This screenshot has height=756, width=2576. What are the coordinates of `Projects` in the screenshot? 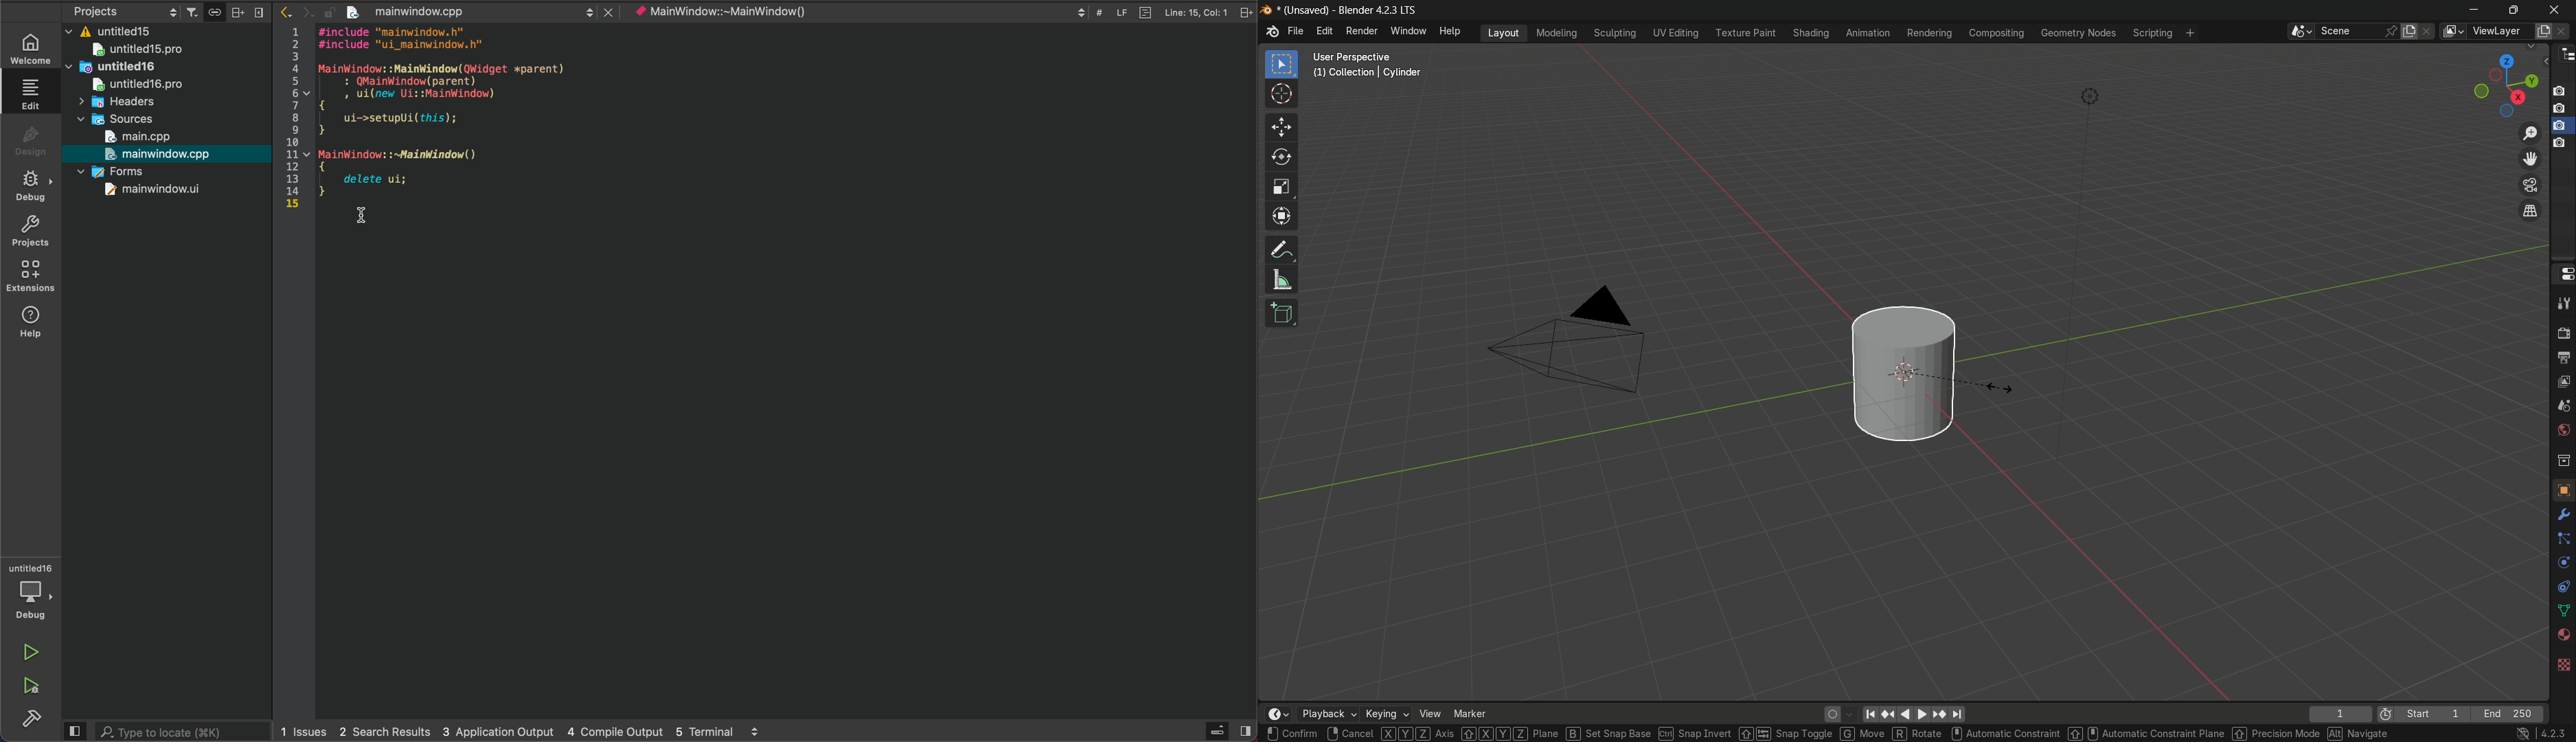 It's located at (116, 11).